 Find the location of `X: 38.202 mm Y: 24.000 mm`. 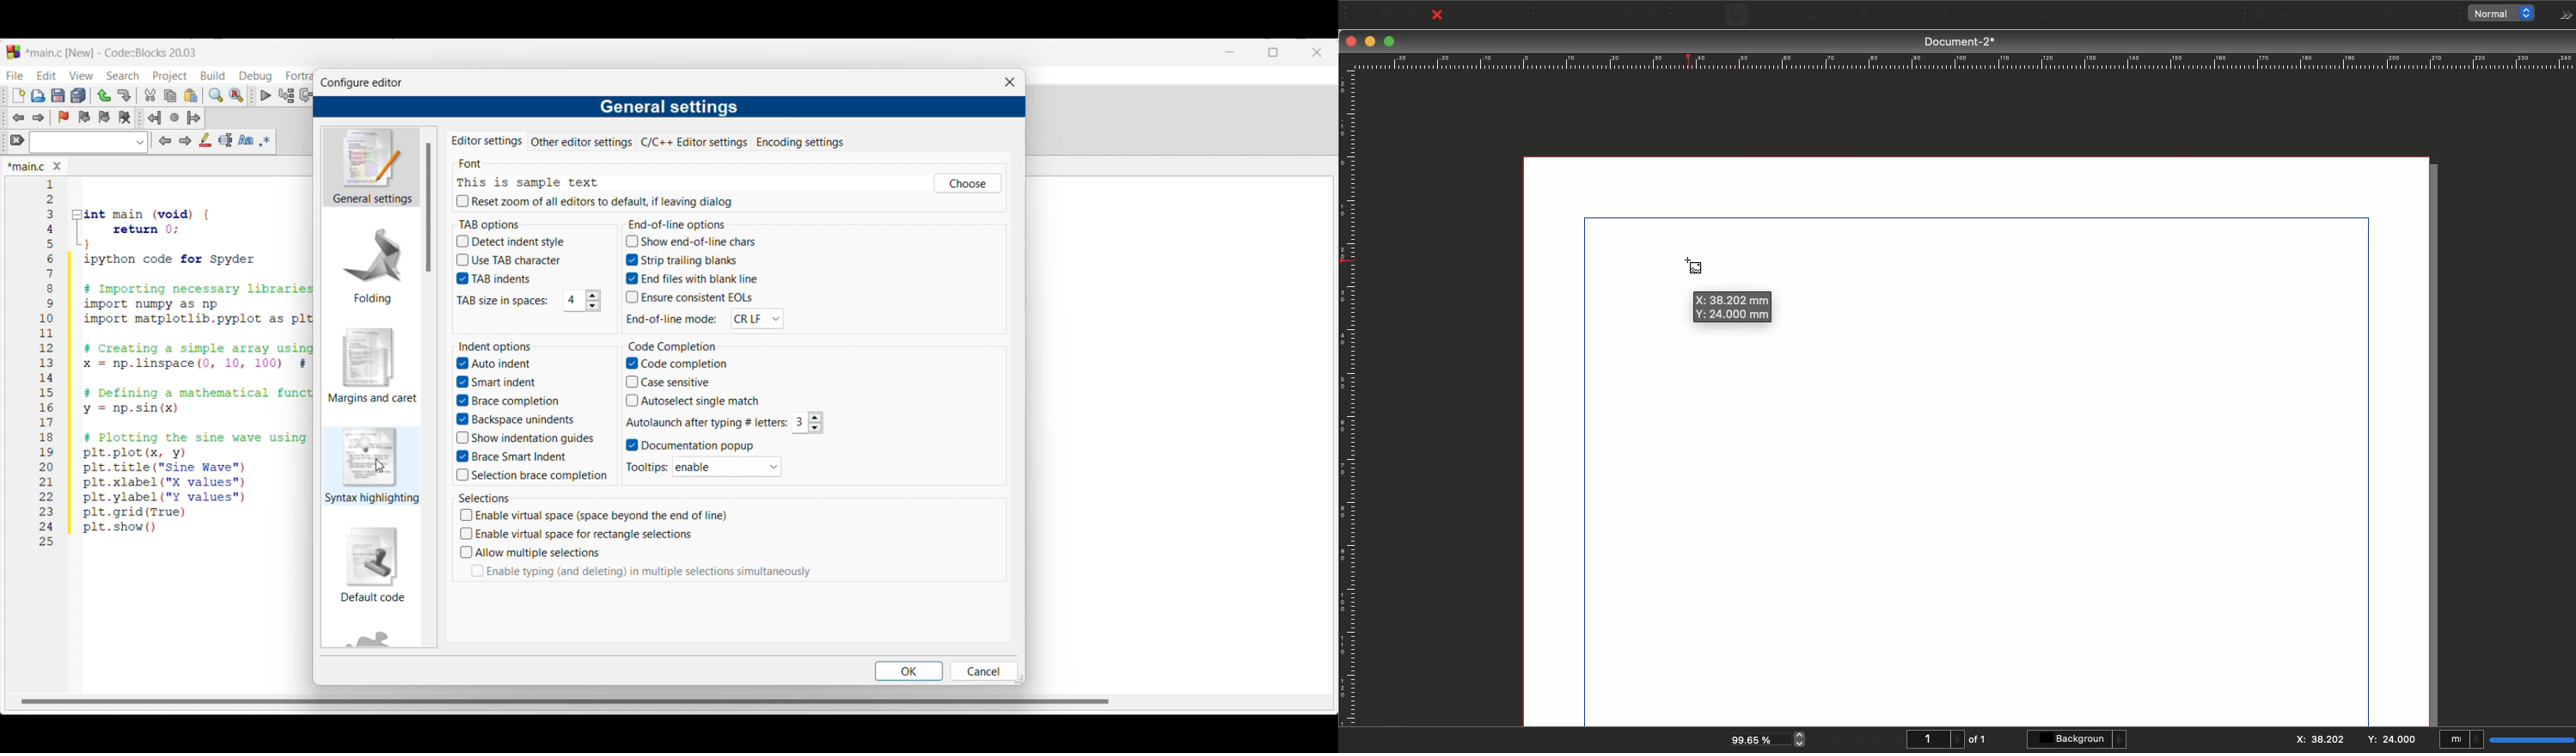

X: 38.202 mm Y: 24.000 mm is located at coordinates (1732, 308).